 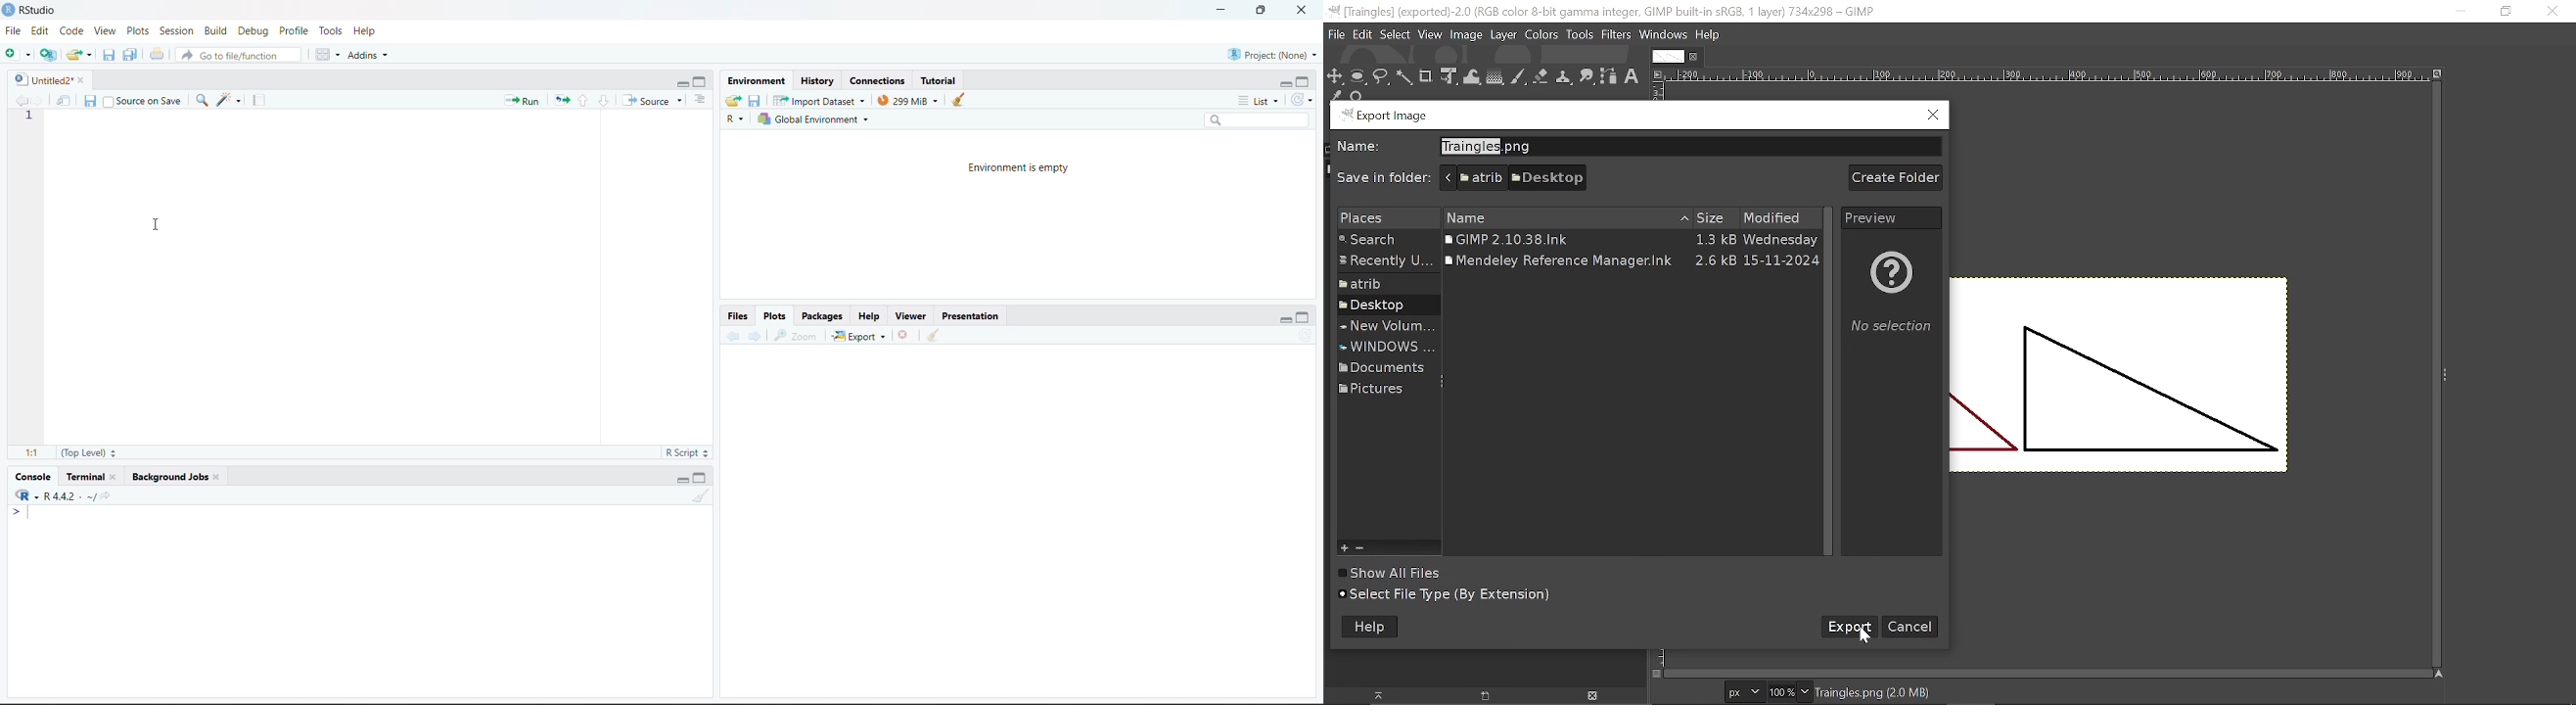 I want to click on Smudge tool, so click(x=1588, y=77).